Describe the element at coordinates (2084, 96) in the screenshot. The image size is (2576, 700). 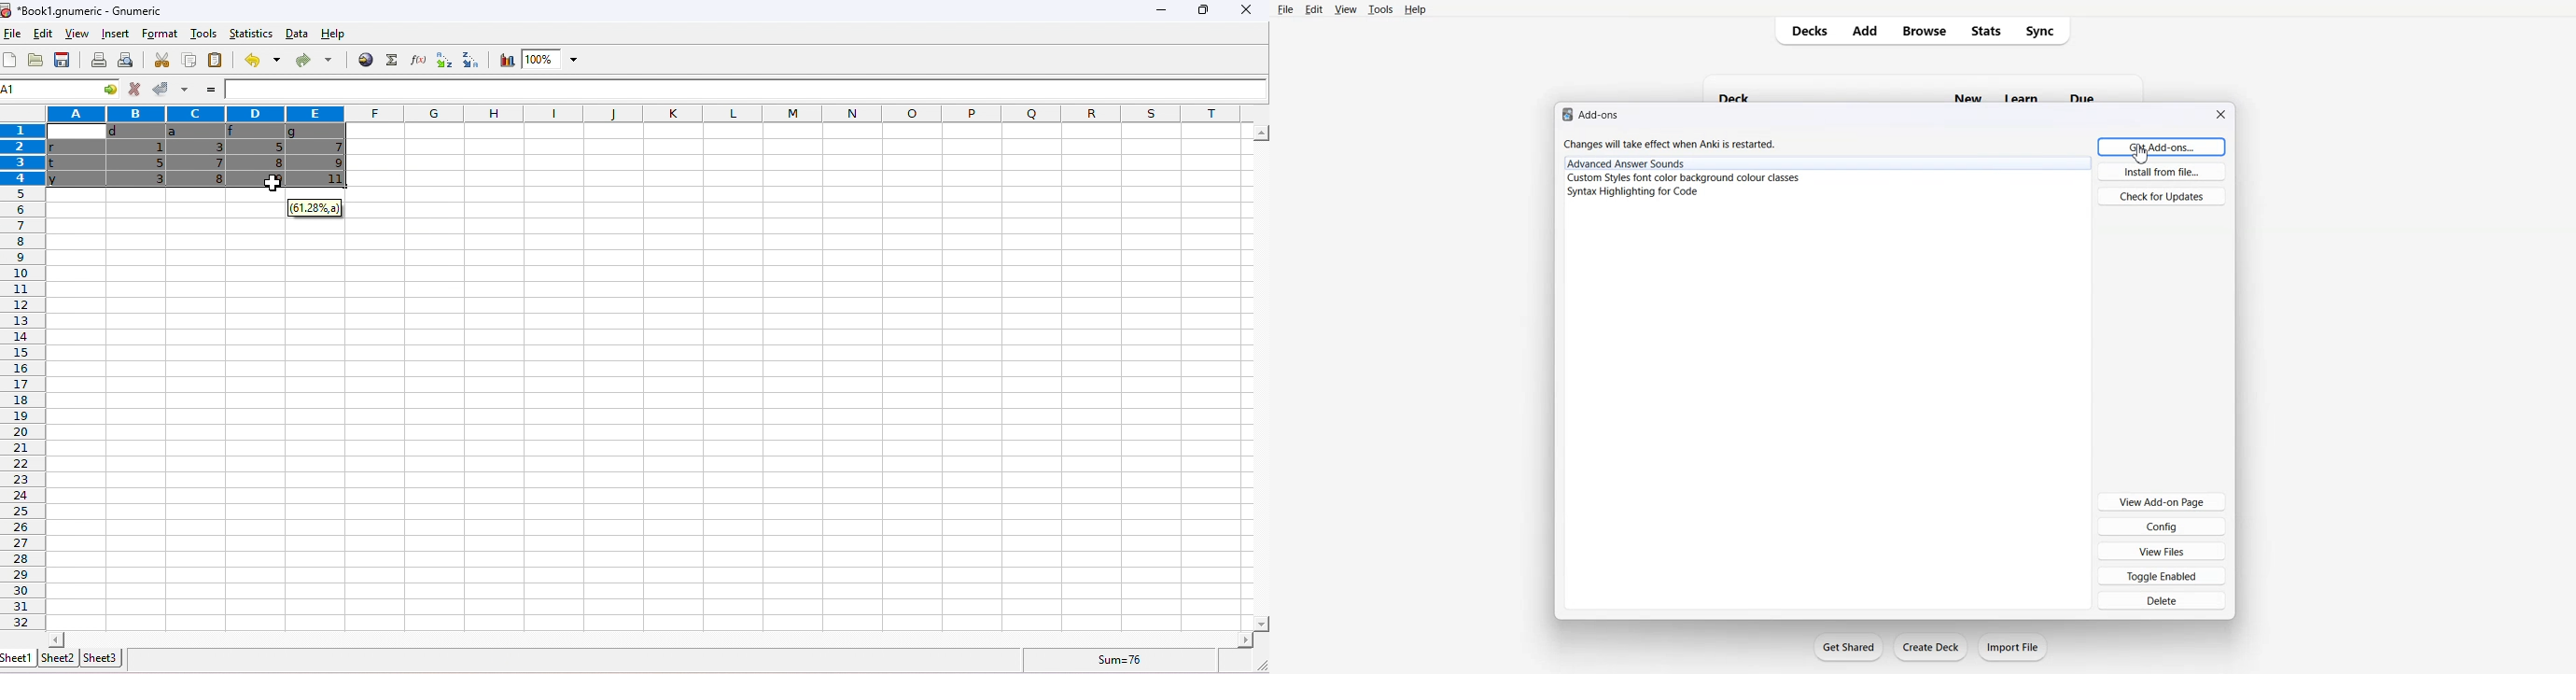
I see `due` at that location.